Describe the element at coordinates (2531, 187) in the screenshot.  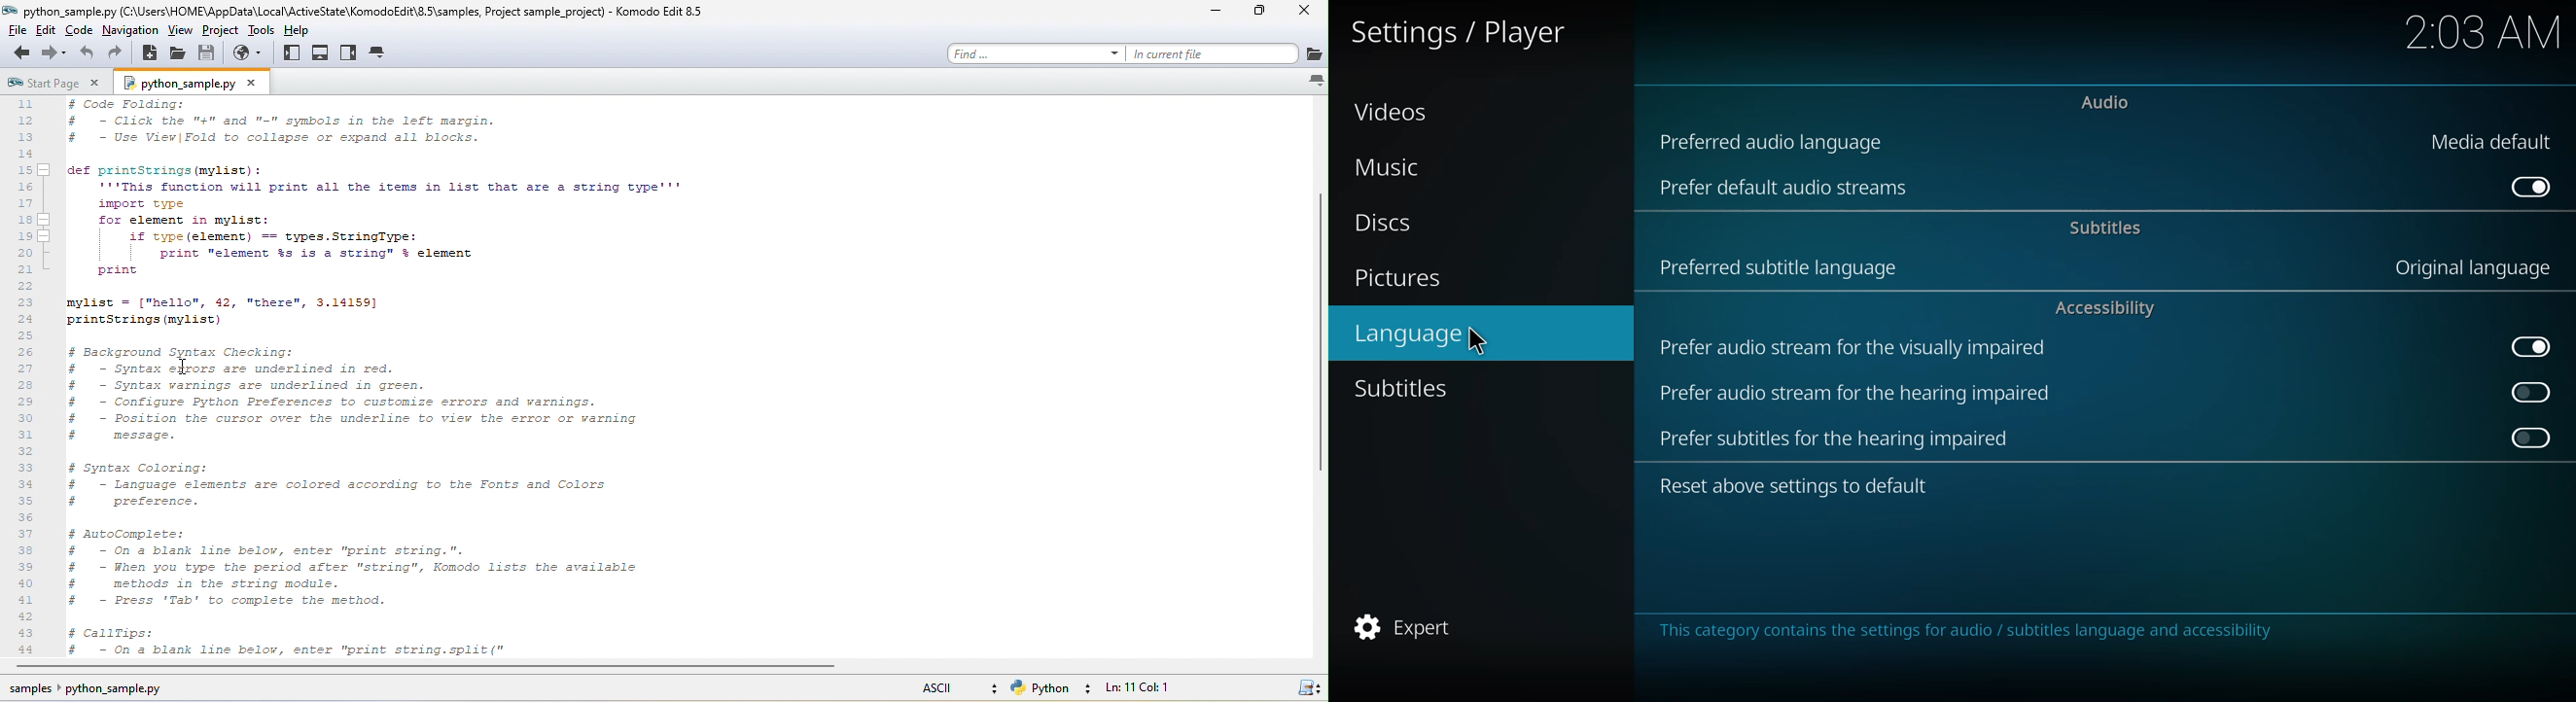
I see `enabled` at that location.